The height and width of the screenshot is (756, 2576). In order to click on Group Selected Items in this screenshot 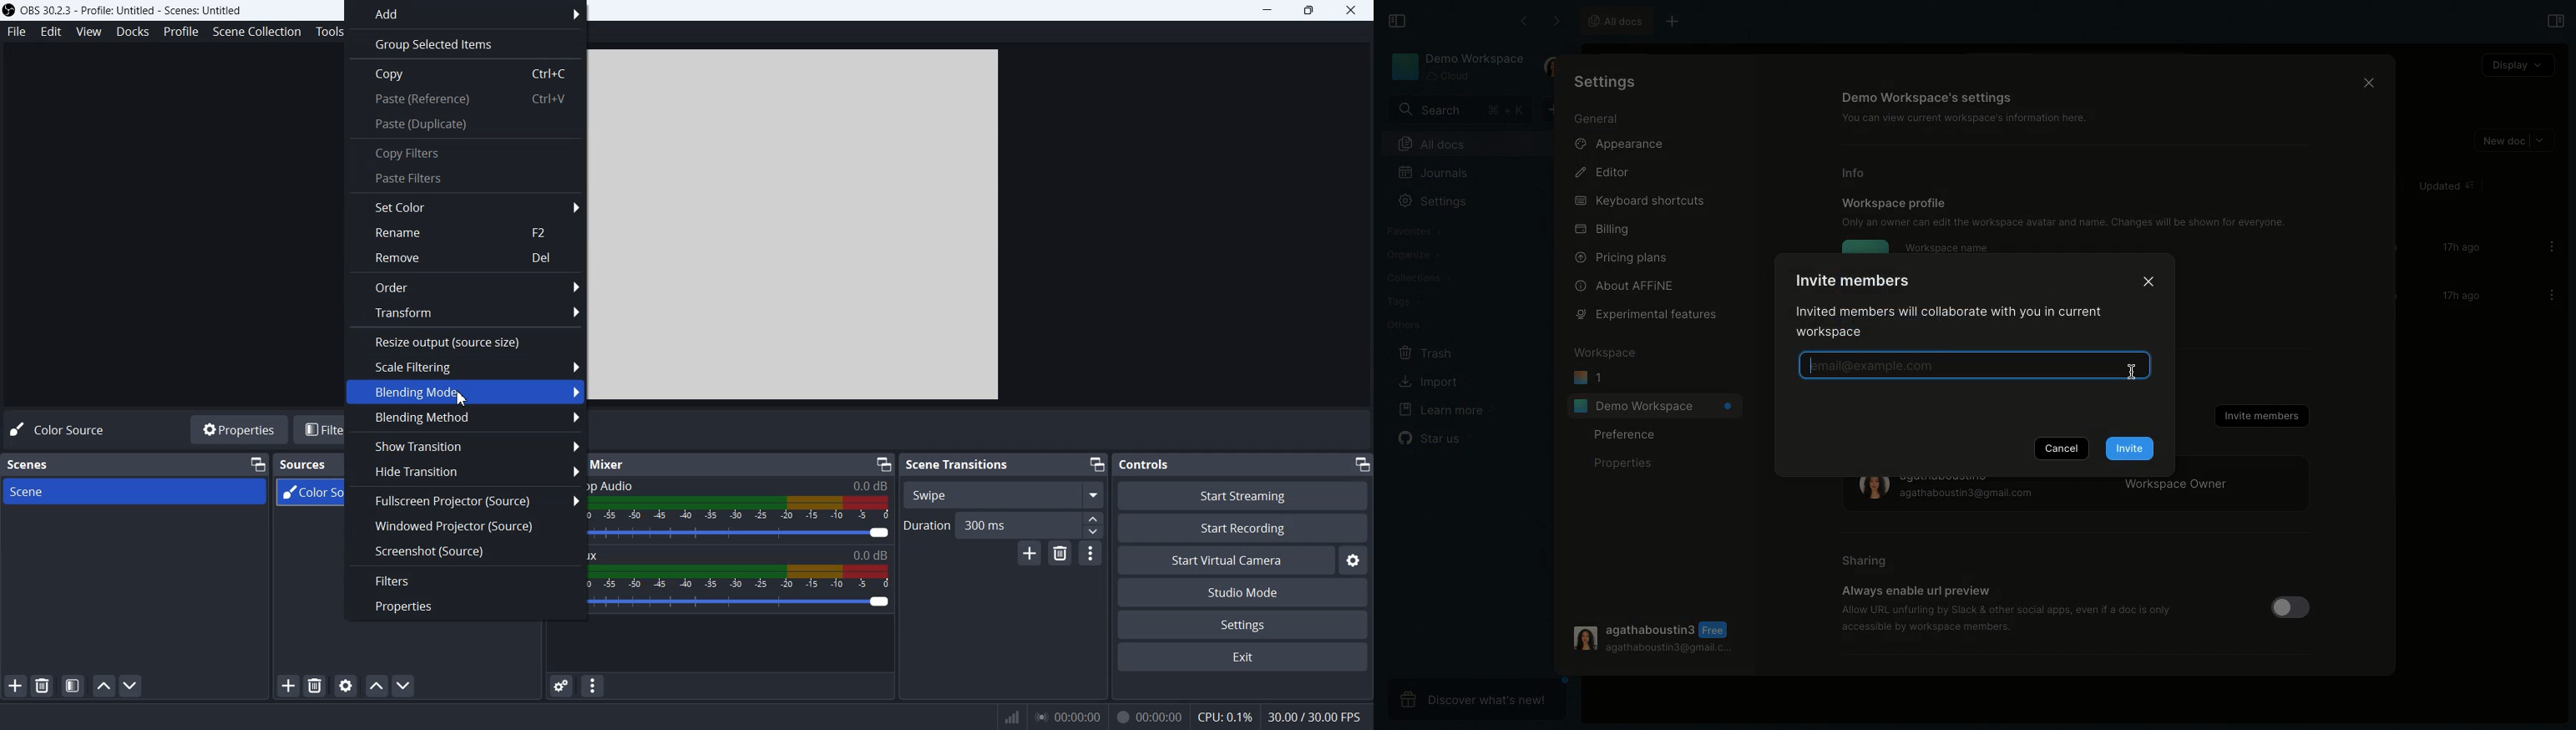, I will do `click(465, 43)`.